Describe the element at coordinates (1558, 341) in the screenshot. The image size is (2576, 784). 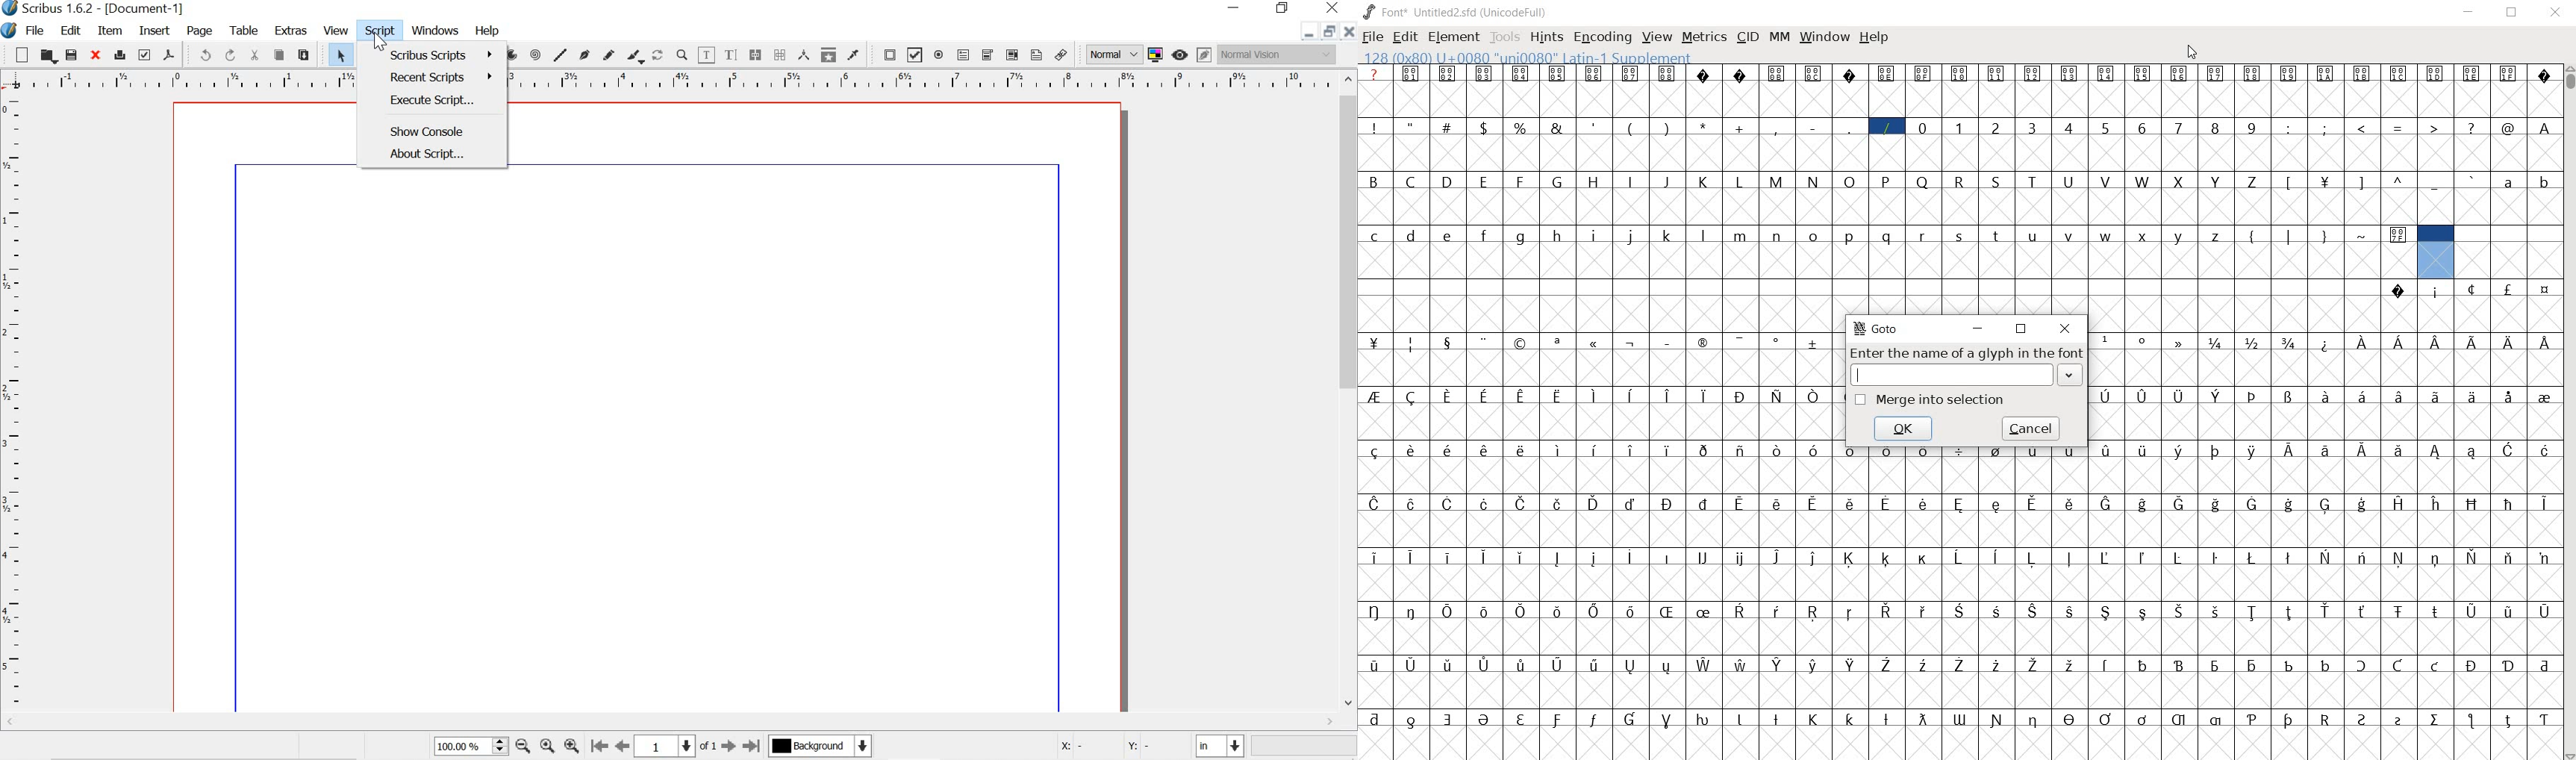
I see `Symbol` at that location.